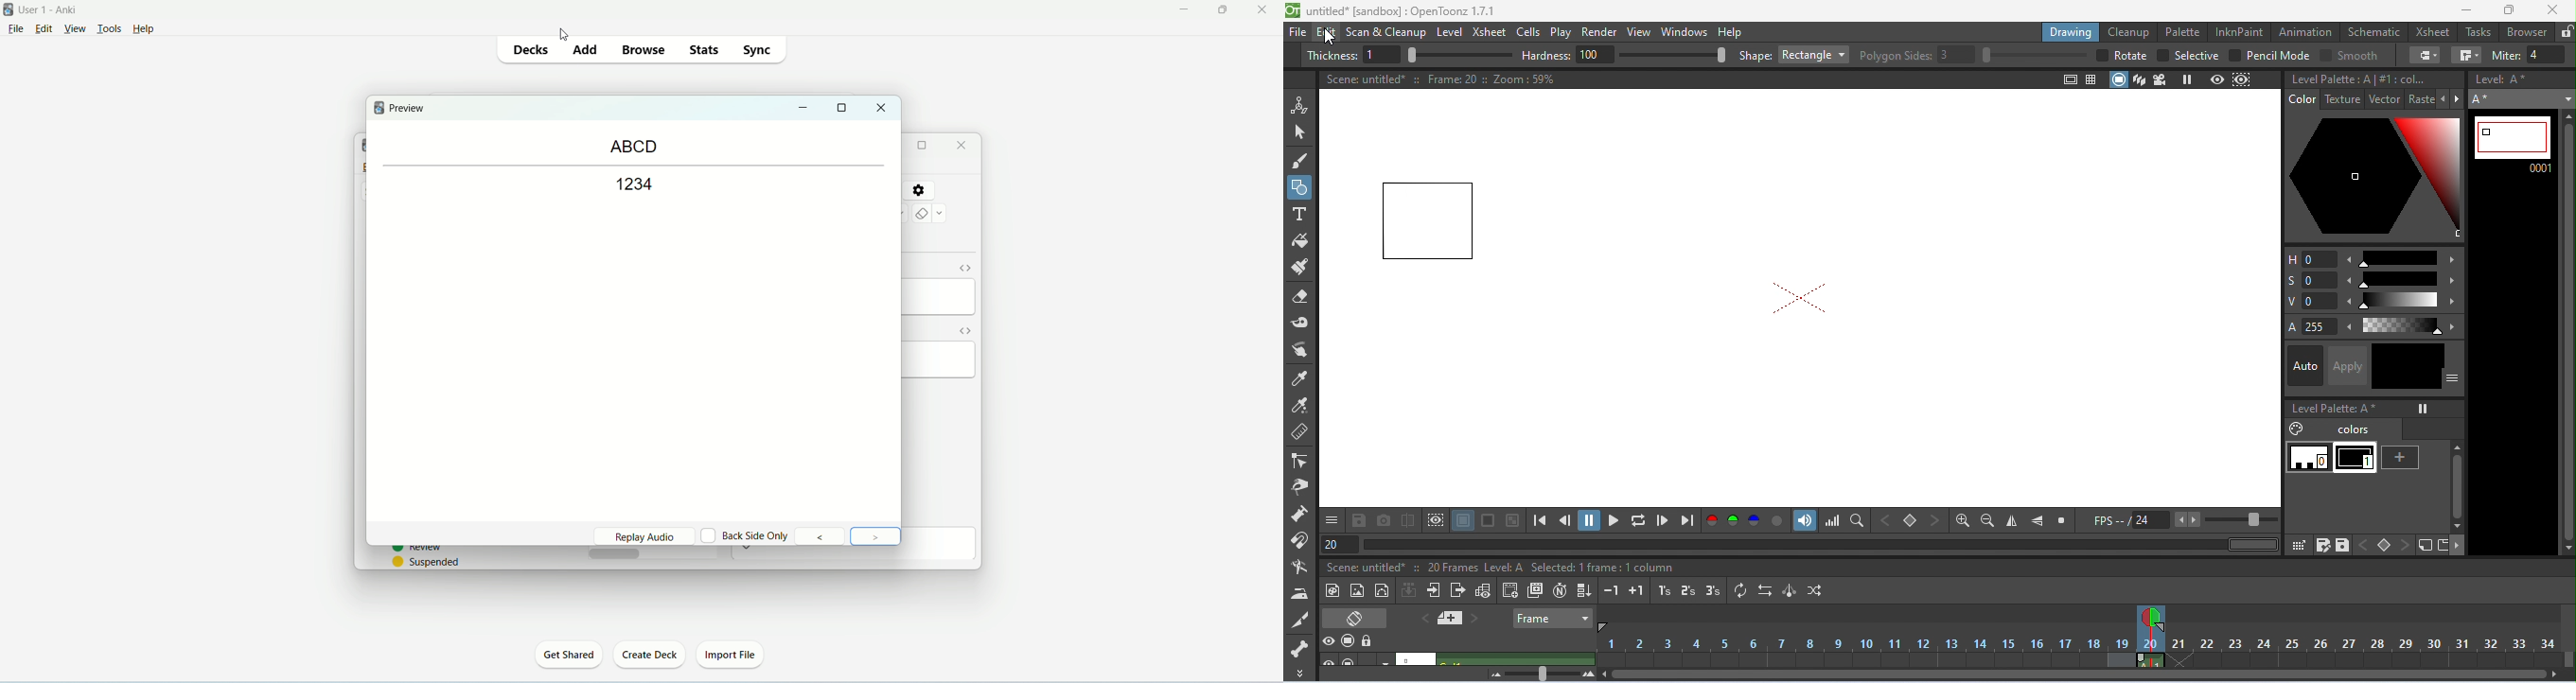  What do you see at coordinates (565, 33) in the screenshot?
I see `cursor` at bounding box center [565, 33].